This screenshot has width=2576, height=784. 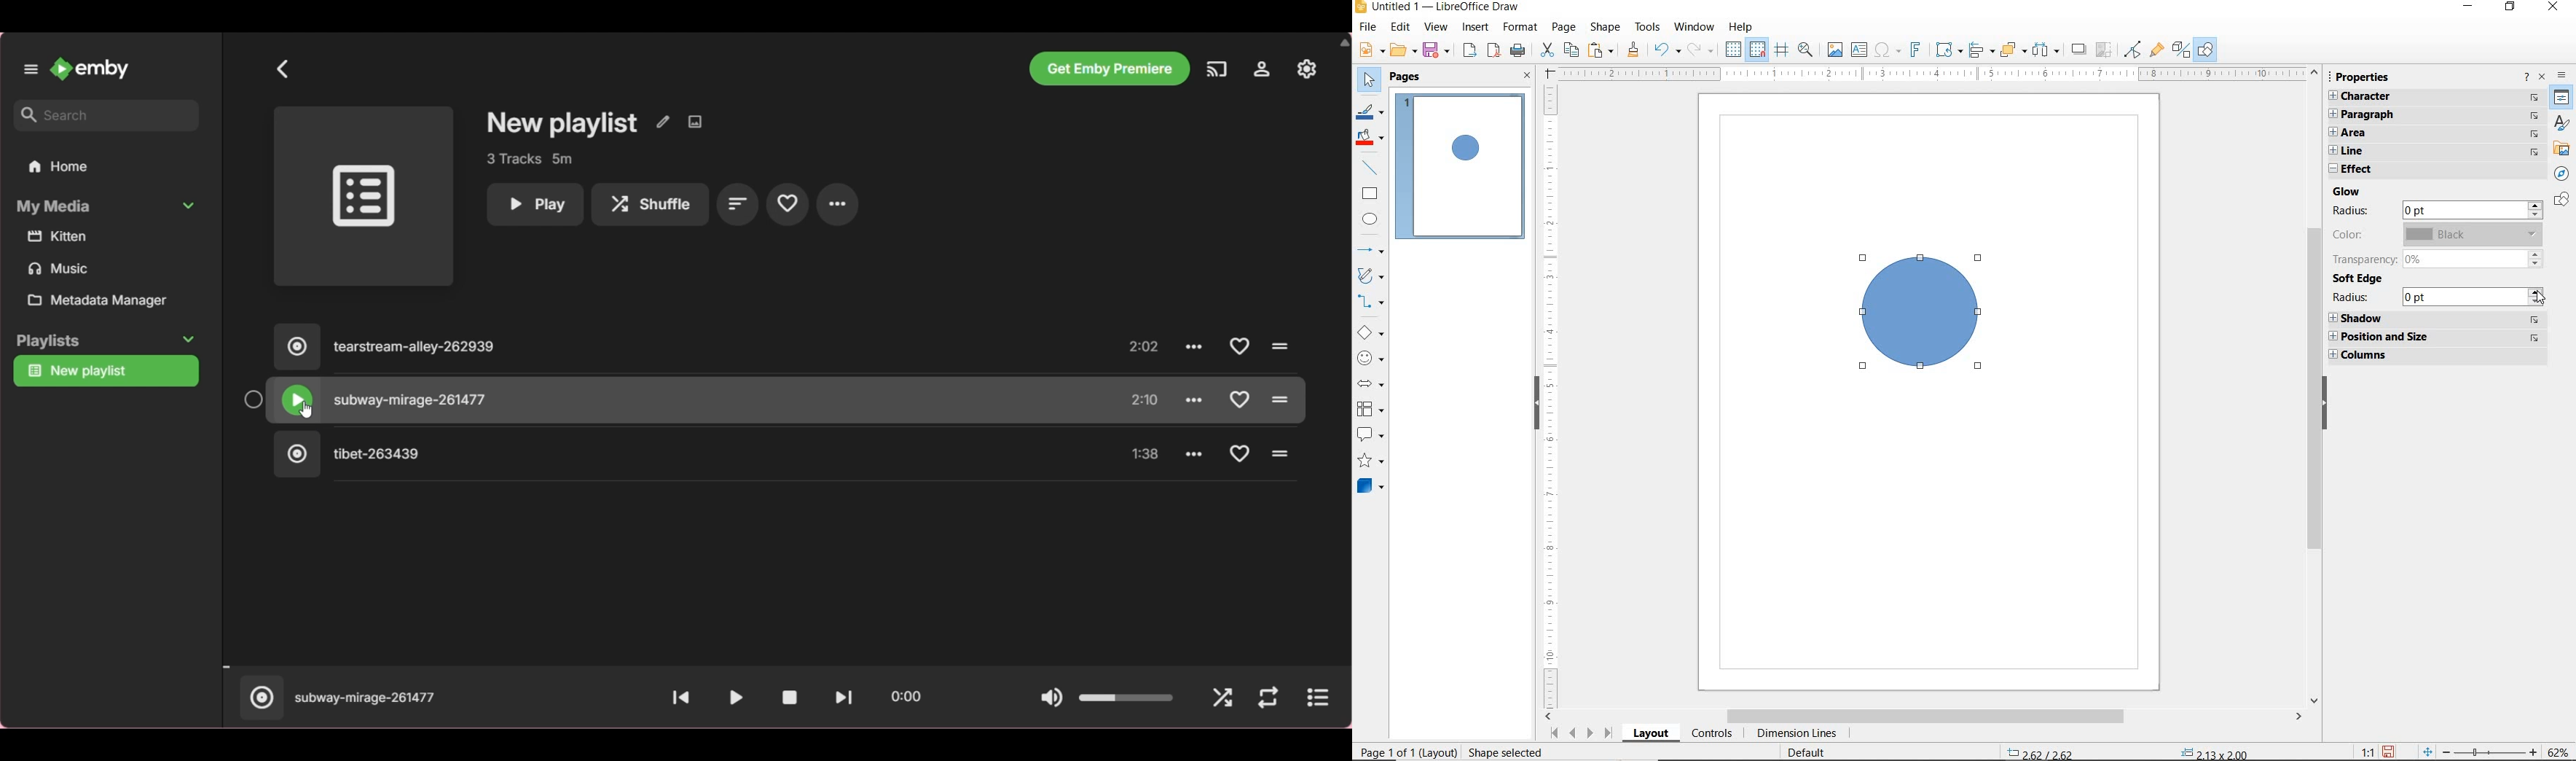 I want to click on RECTANGLE, so click(x=1372, y=195).